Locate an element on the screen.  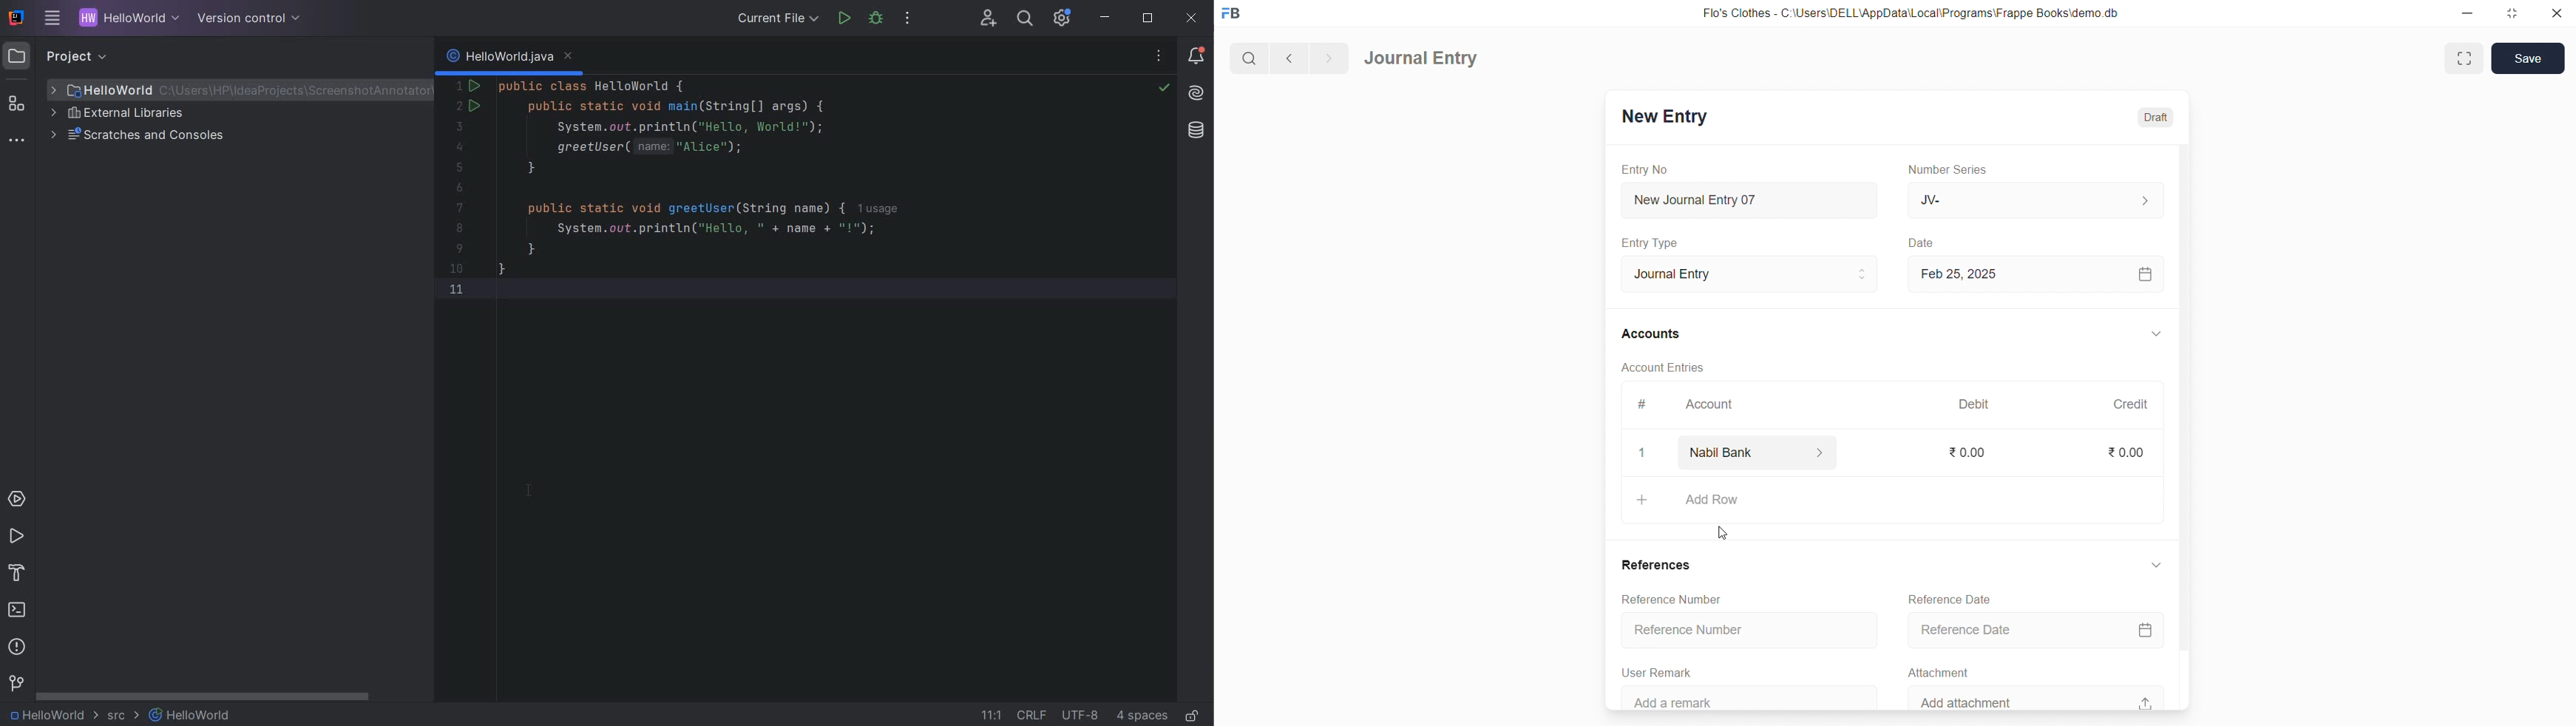
Accounts is located at coordinates (1652, 335).